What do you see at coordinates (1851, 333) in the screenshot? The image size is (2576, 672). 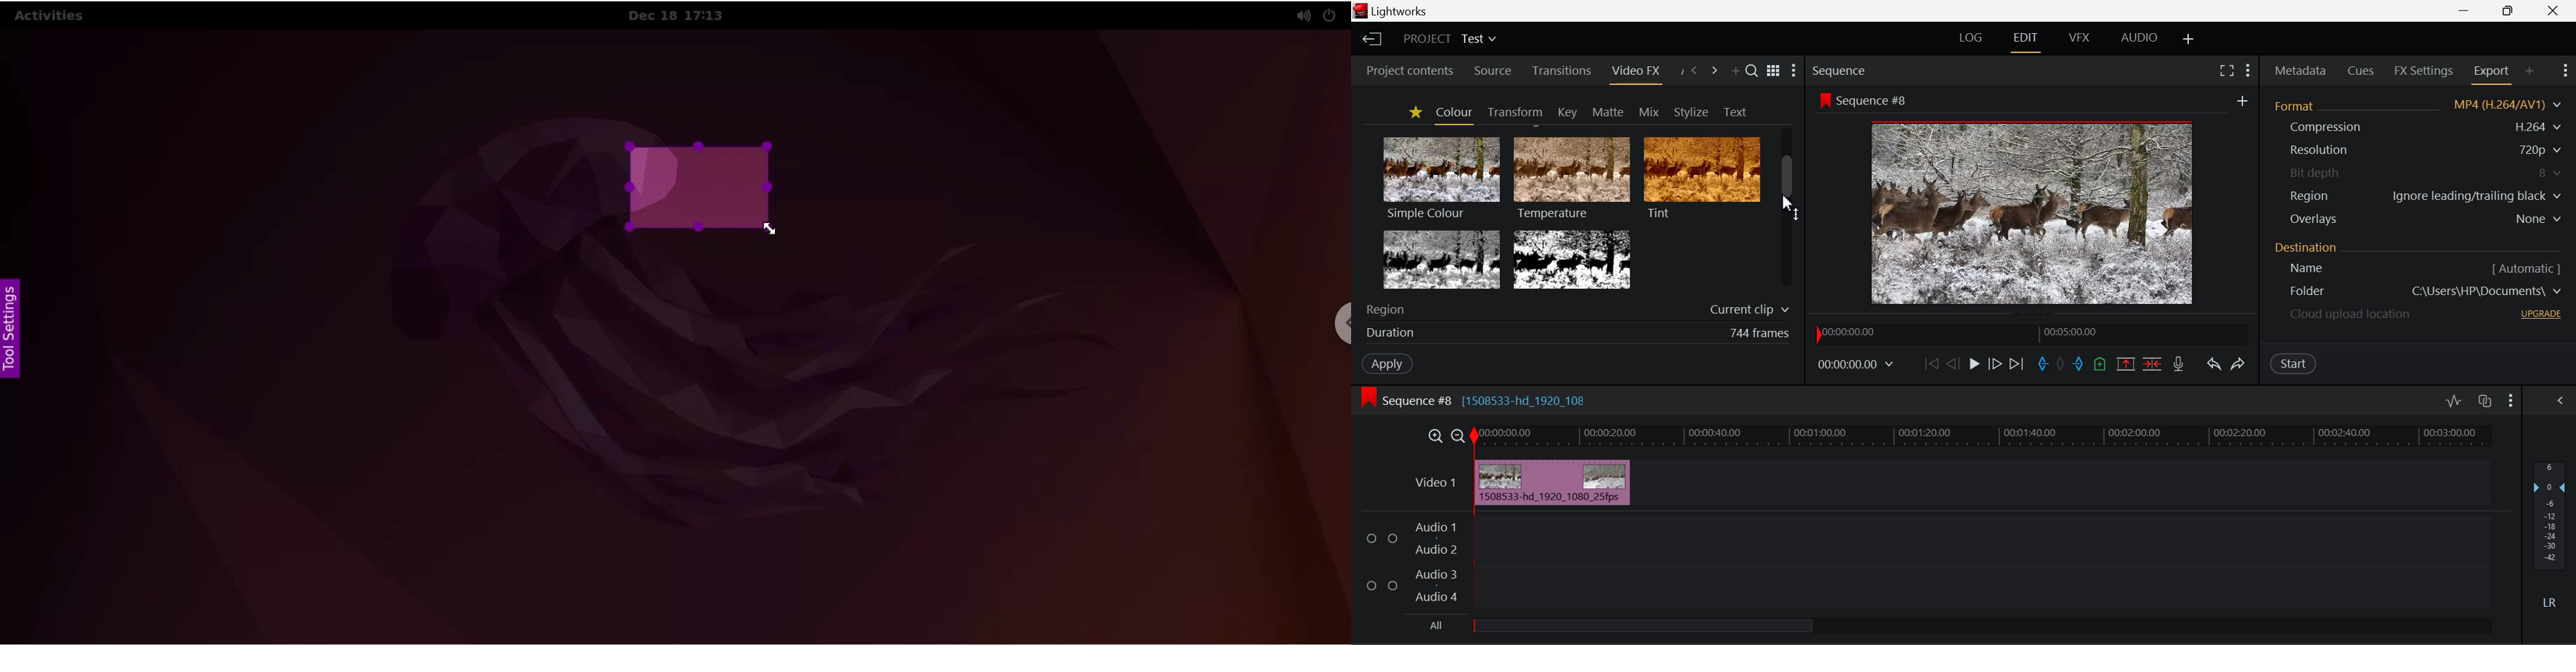 I see `00:00:00.00` at bounding box center [1851, 333].